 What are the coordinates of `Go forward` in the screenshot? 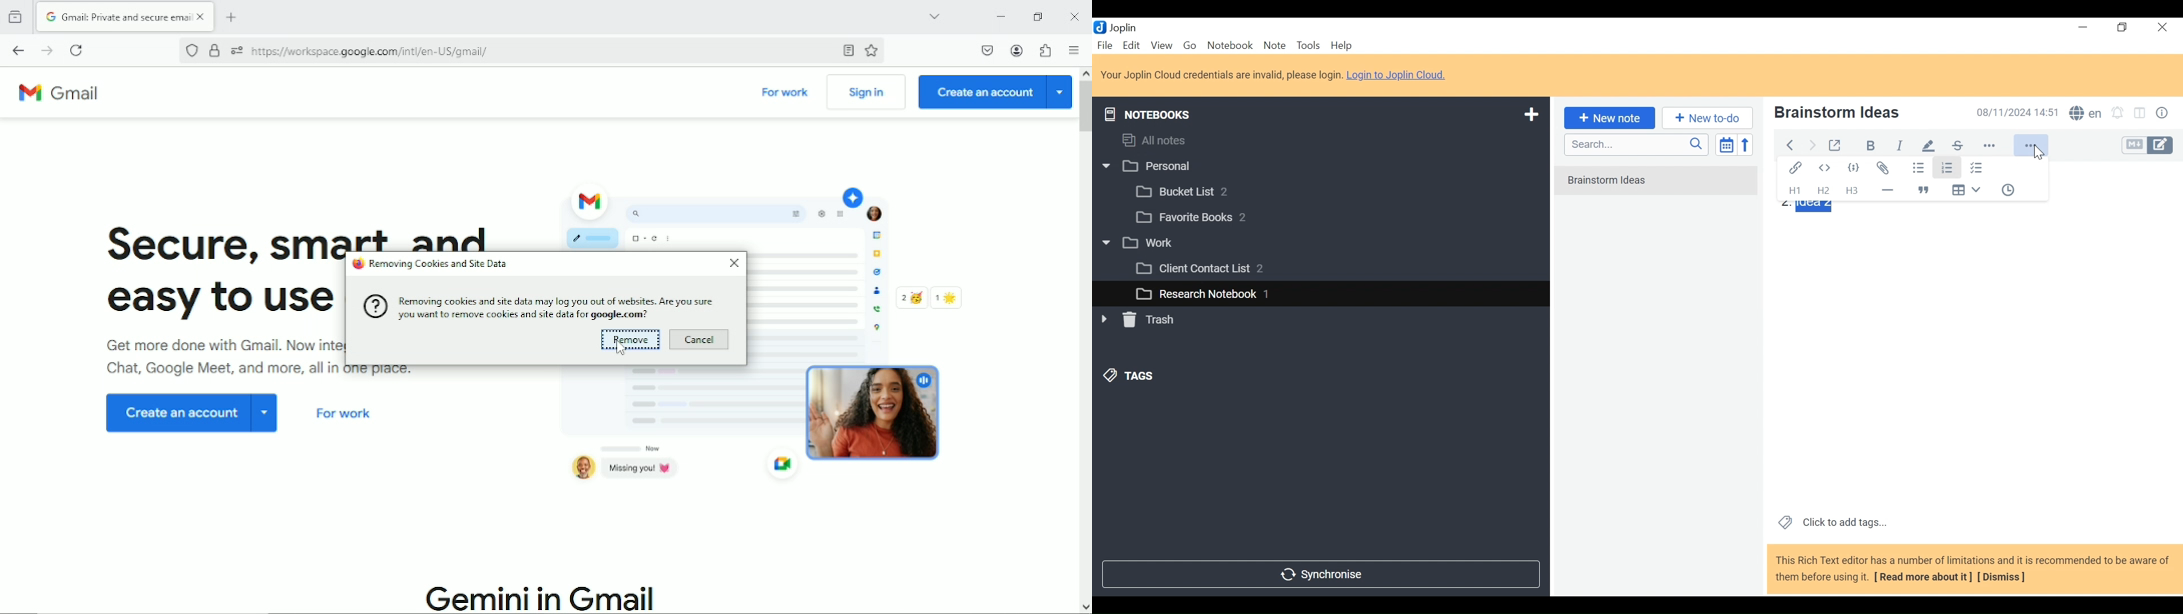 It's located at (47, 51).